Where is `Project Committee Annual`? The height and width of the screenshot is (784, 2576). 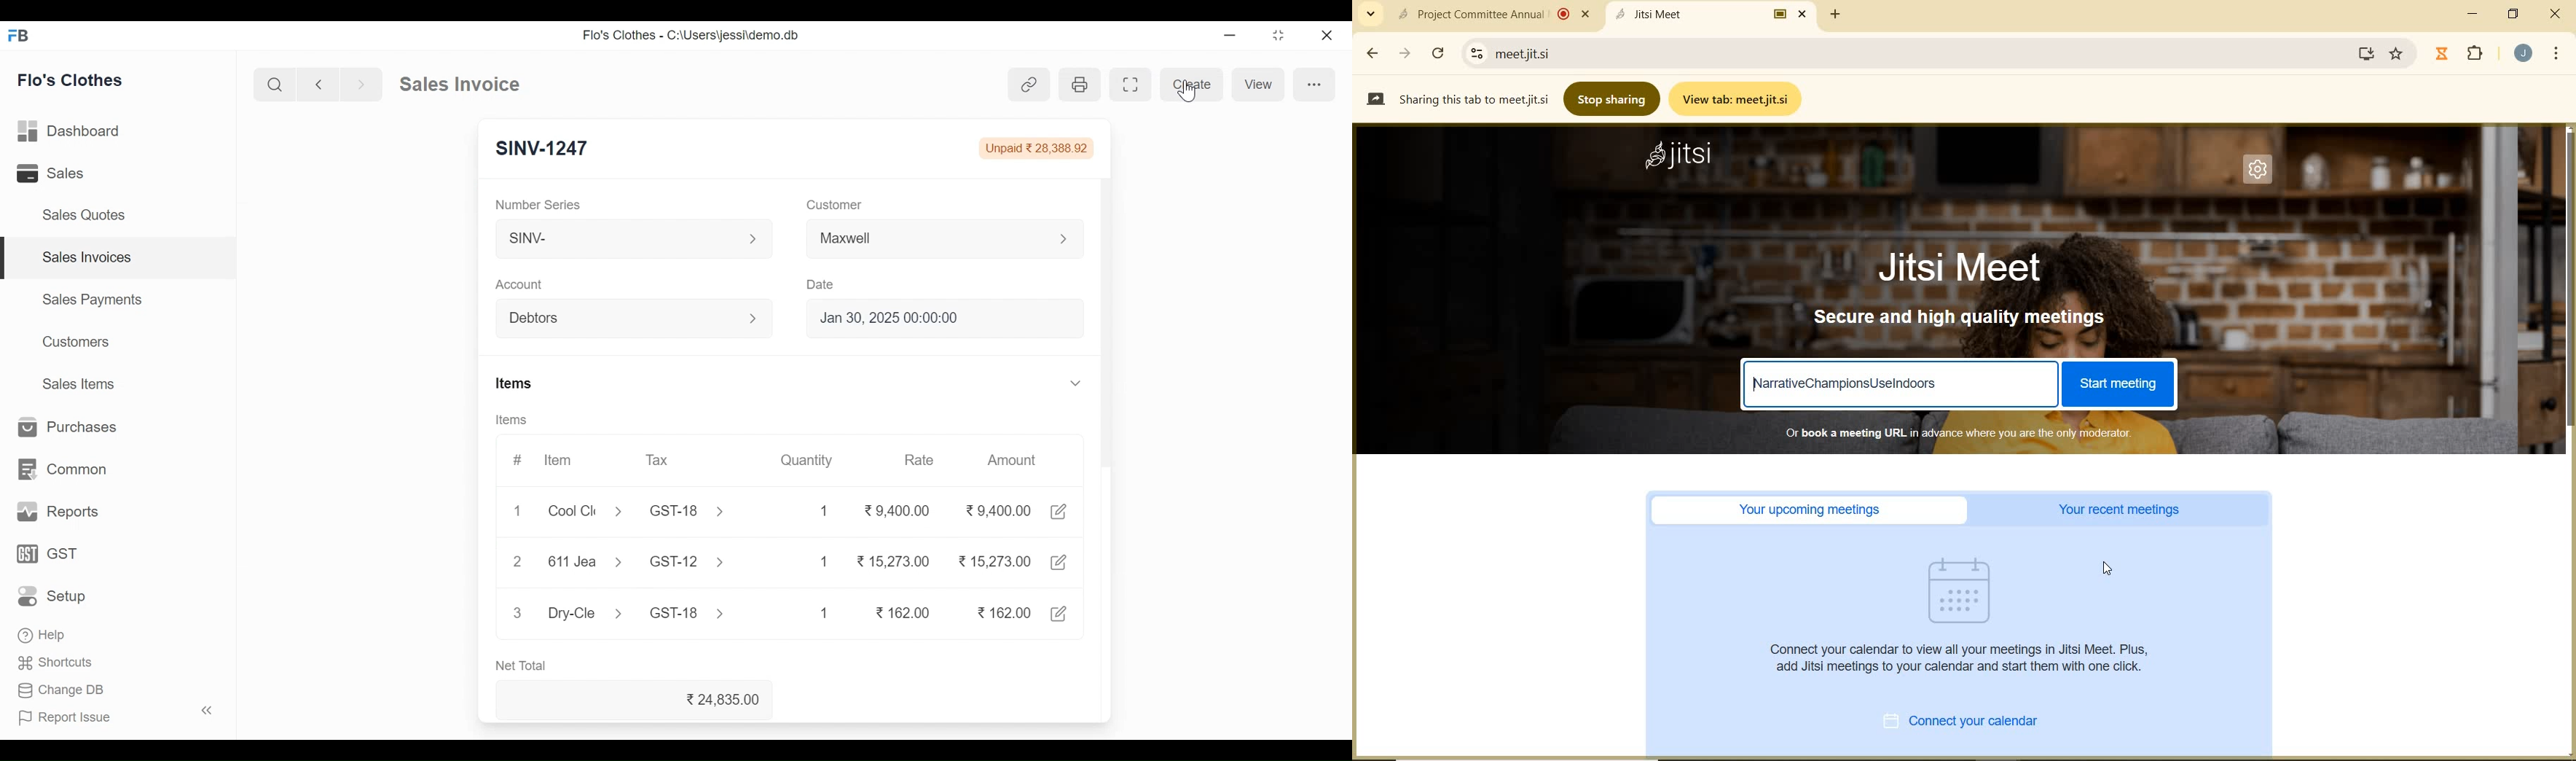
Project Committee Annual is located at coordinates (1491, 14).